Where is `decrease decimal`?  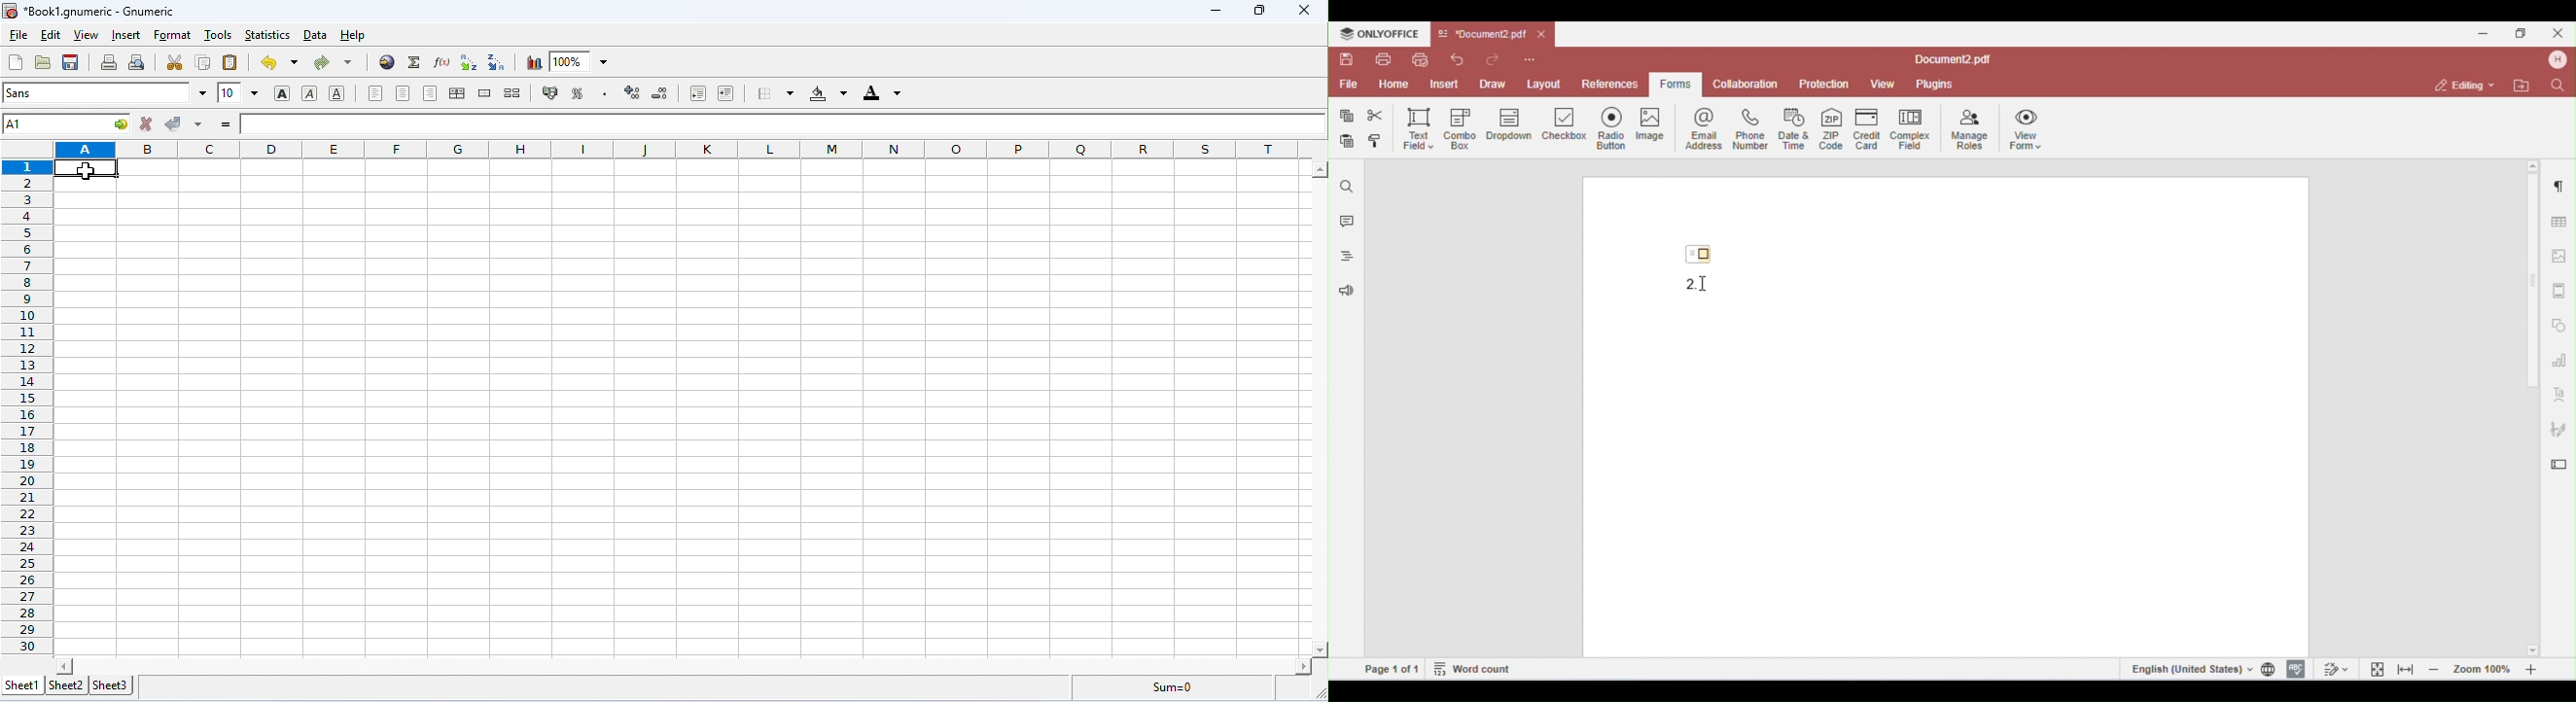 decrease decimal is located at coordinates (661, 92).